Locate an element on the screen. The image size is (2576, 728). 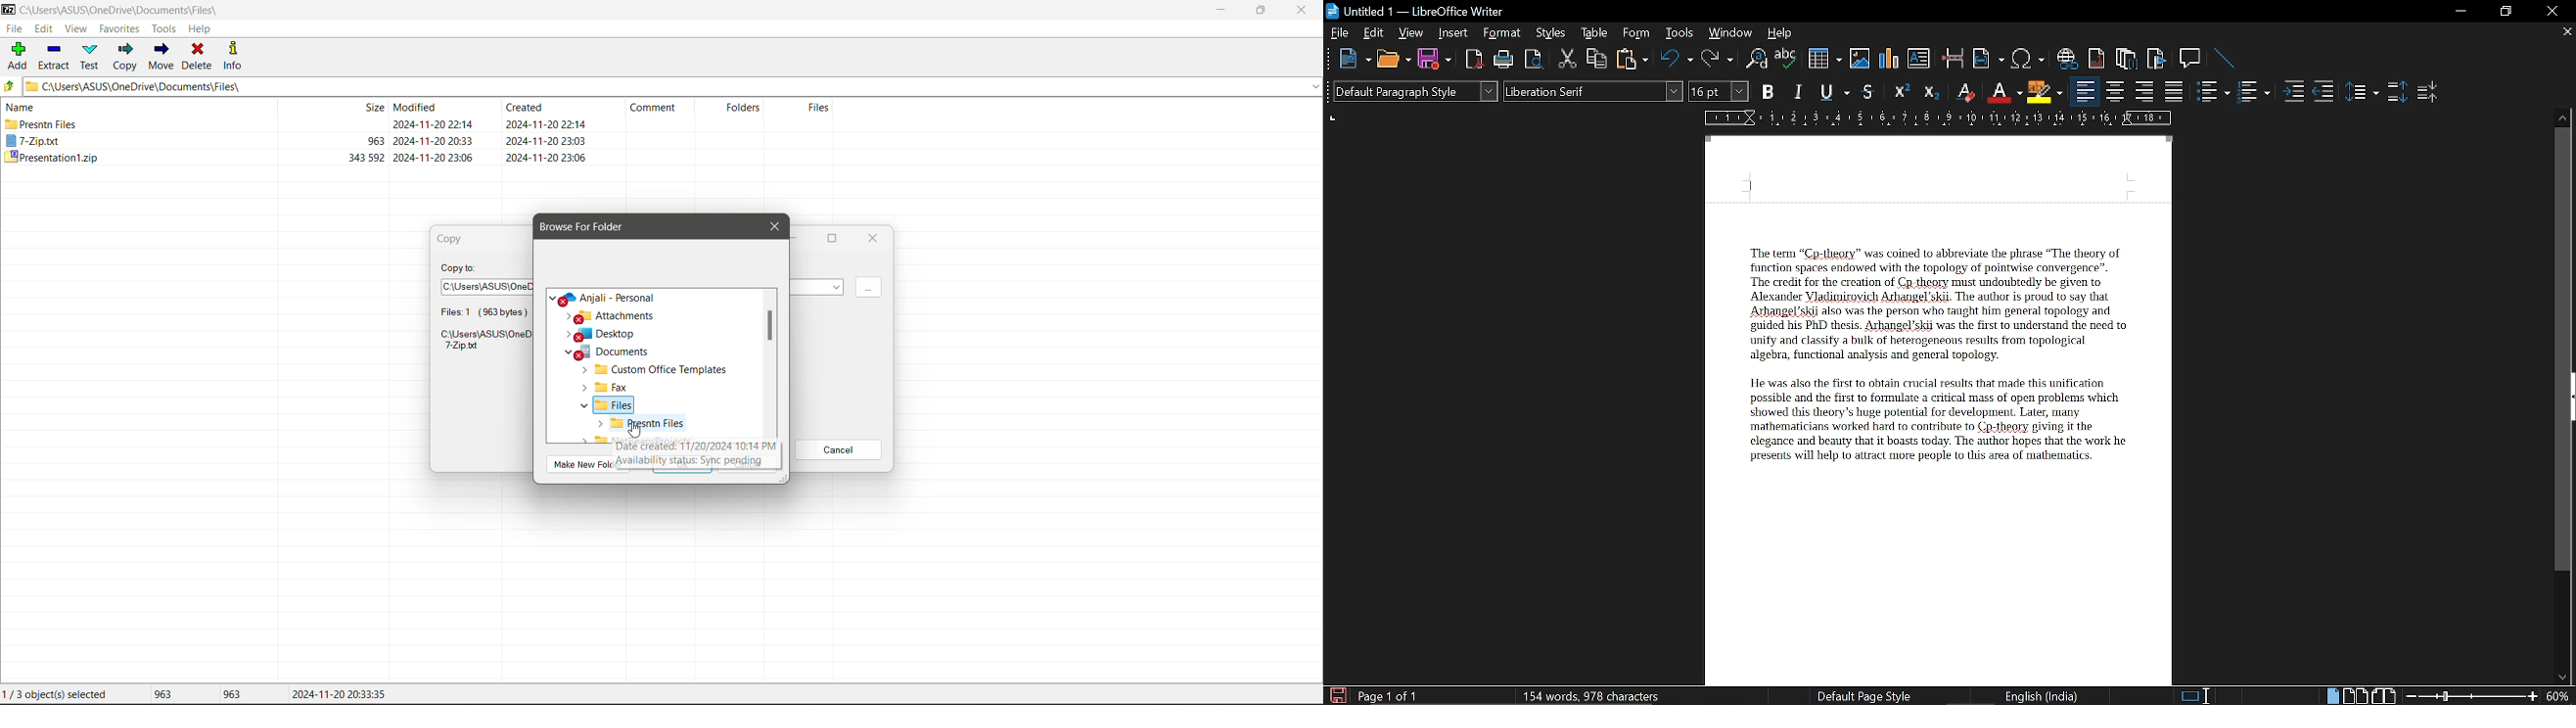
Delete is located at coordinates (199, 55).